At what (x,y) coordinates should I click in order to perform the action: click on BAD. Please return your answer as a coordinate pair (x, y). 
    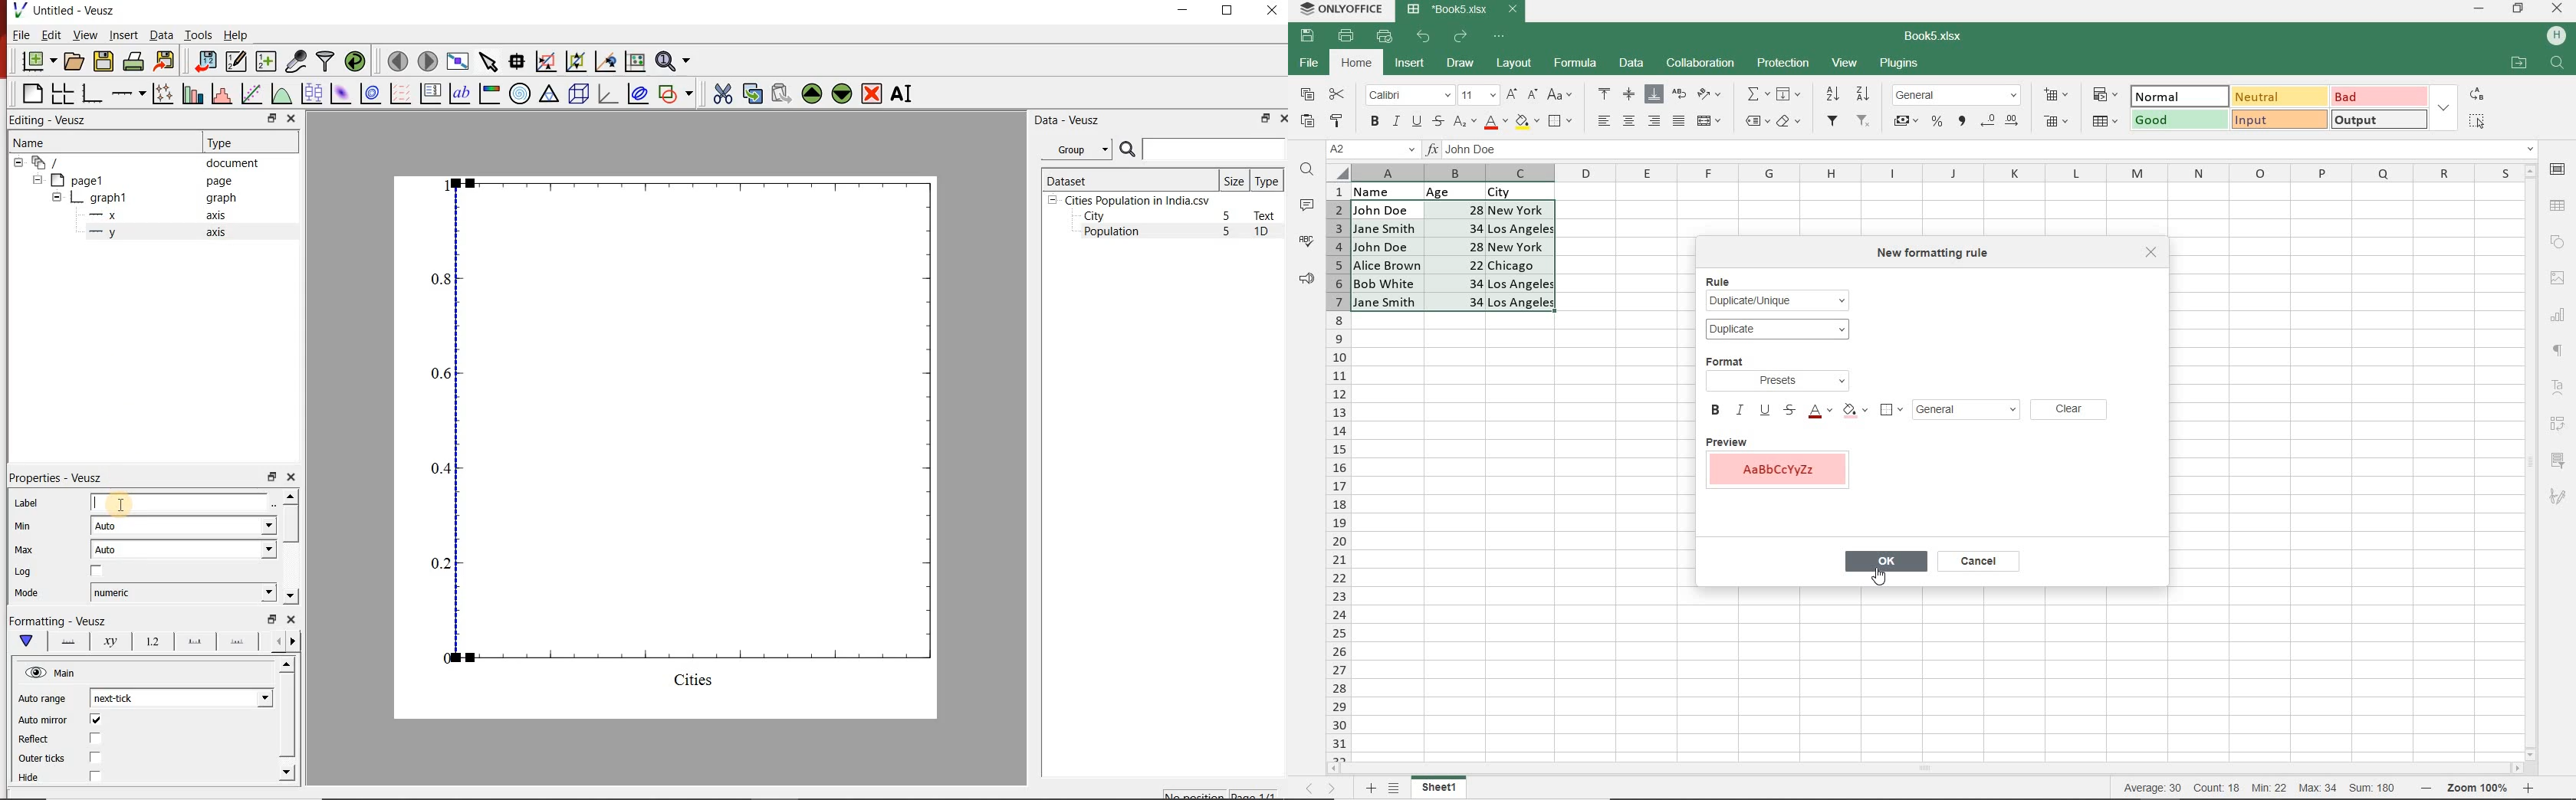
    Looking at the image, I should click on (2377, 96).